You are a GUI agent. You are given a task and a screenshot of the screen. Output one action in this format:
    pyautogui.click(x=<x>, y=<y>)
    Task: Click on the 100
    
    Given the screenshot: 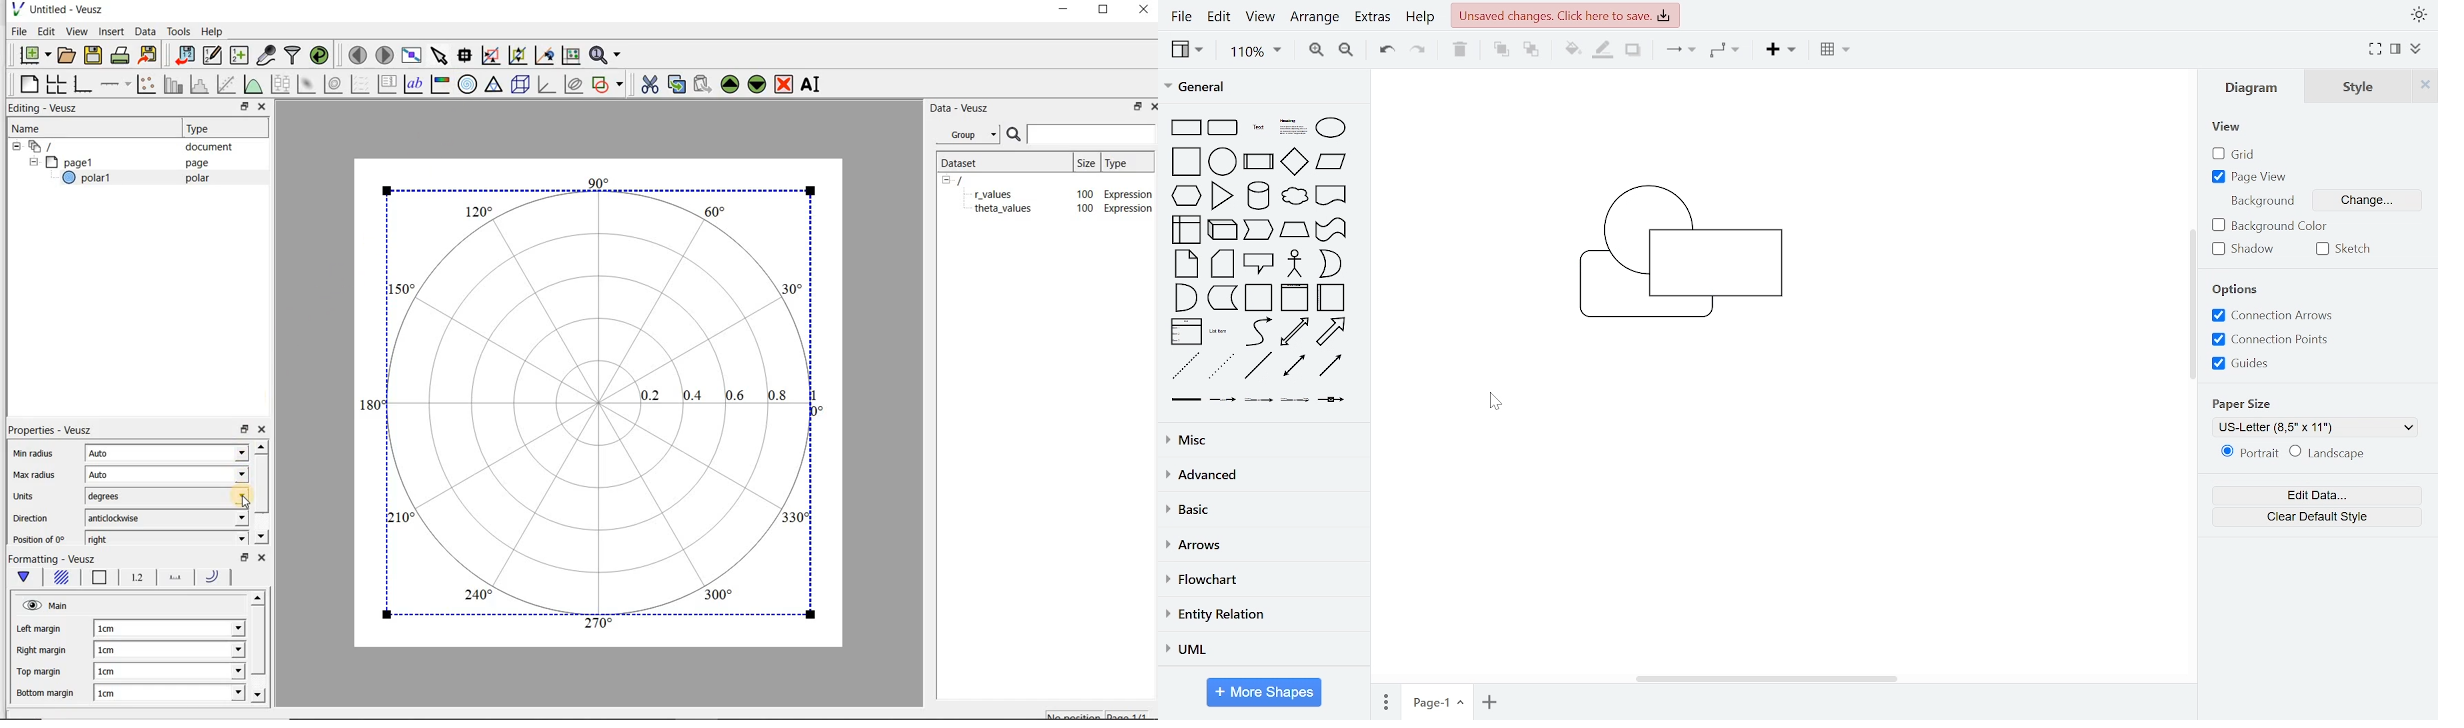 What is the action you would take?
    pyautogui.click(x=1081, y=192)
    